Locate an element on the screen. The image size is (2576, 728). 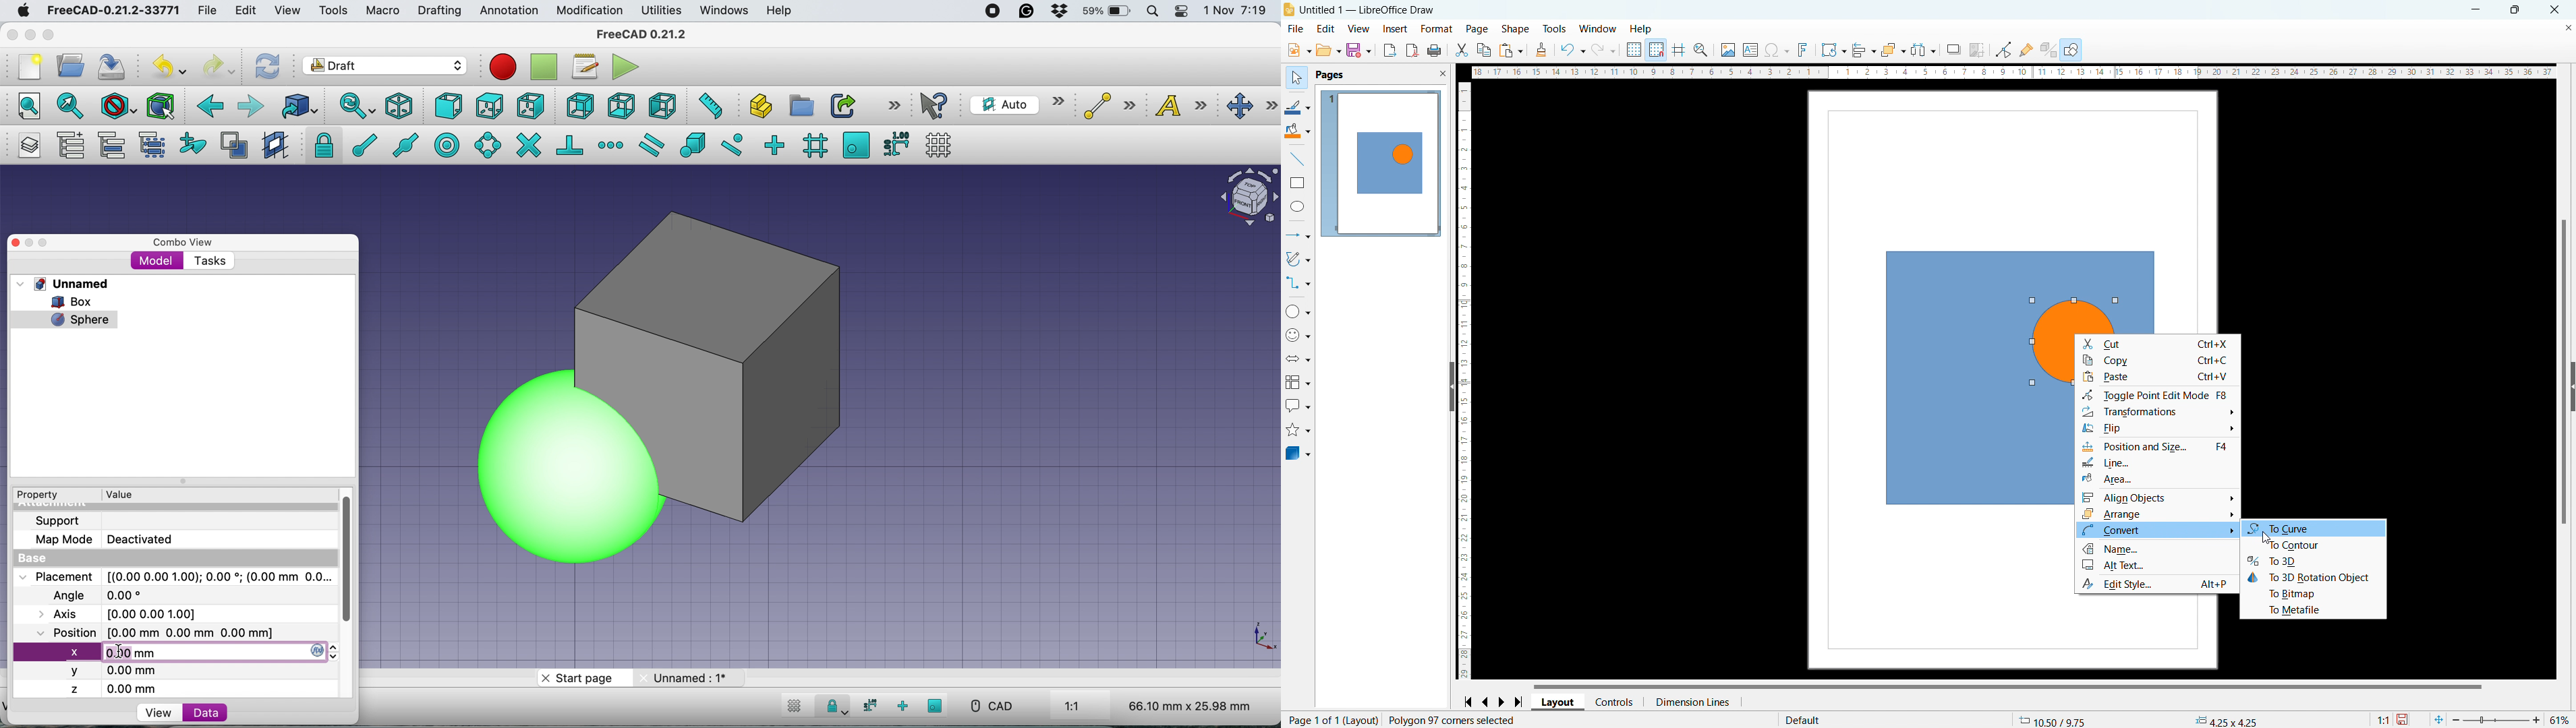
battery is located at coordinates (1104, 12).